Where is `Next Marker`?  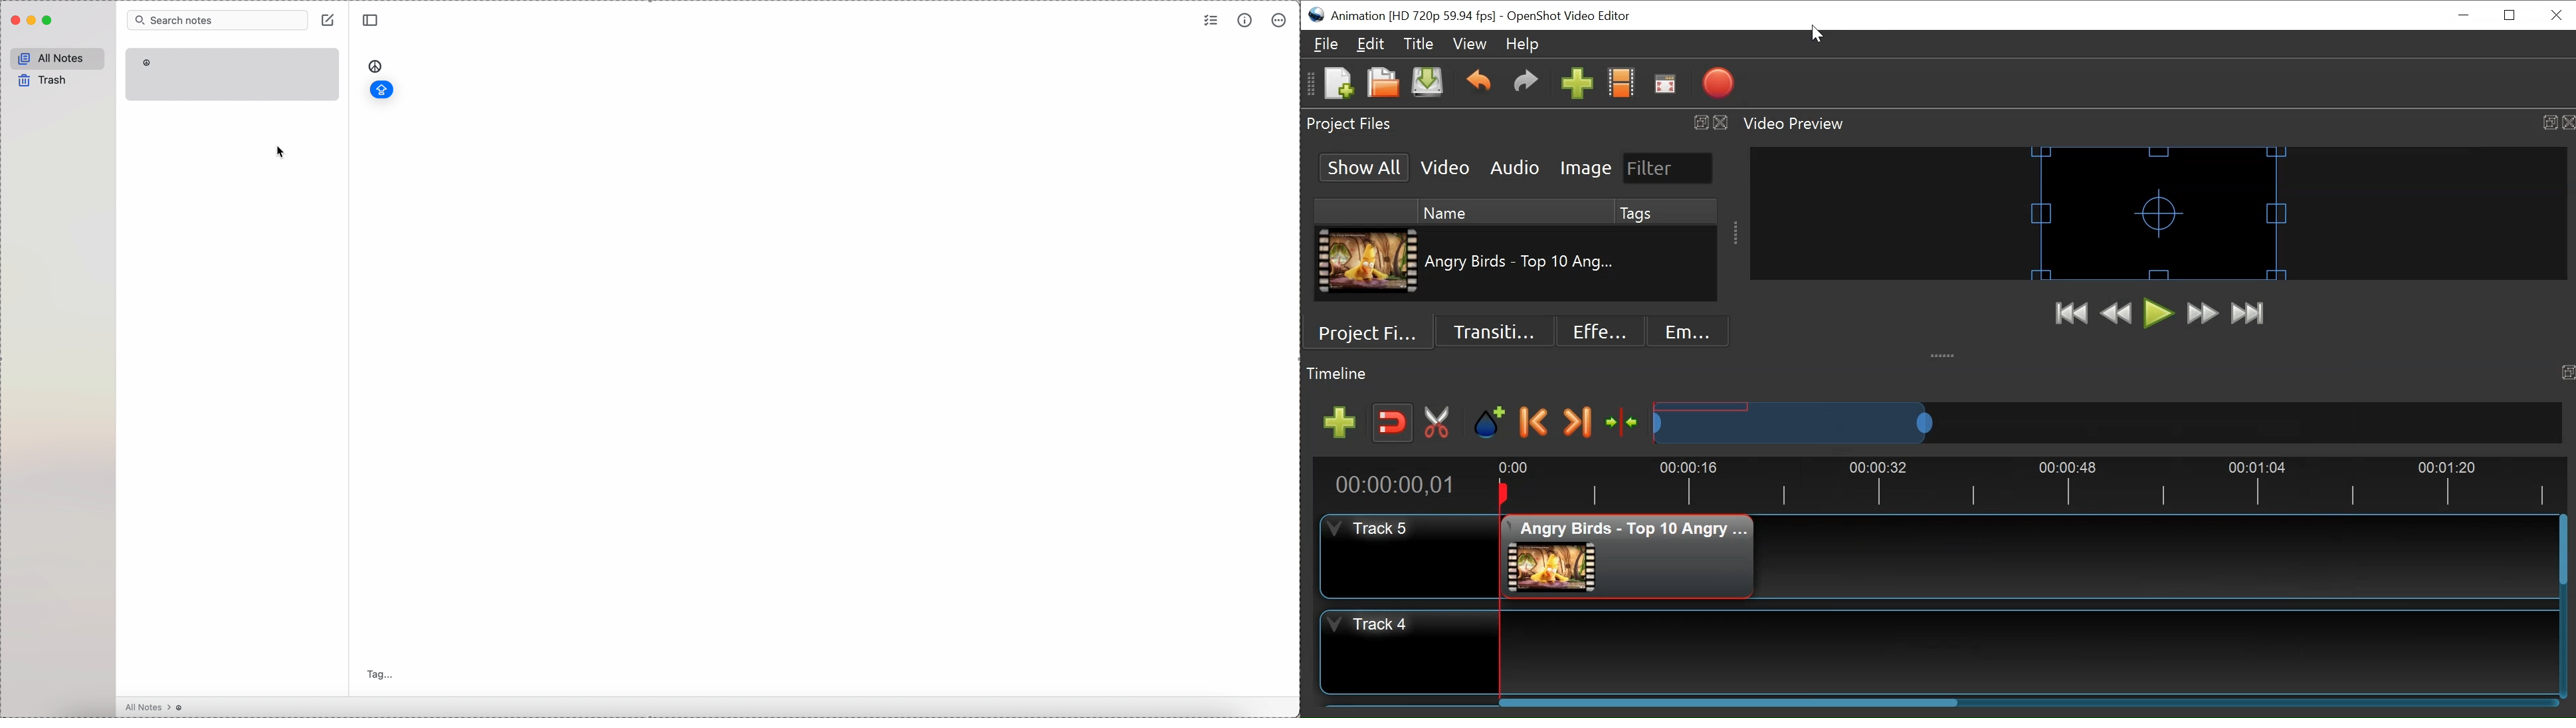
Next Marker is located at coordinates (1579, 421).